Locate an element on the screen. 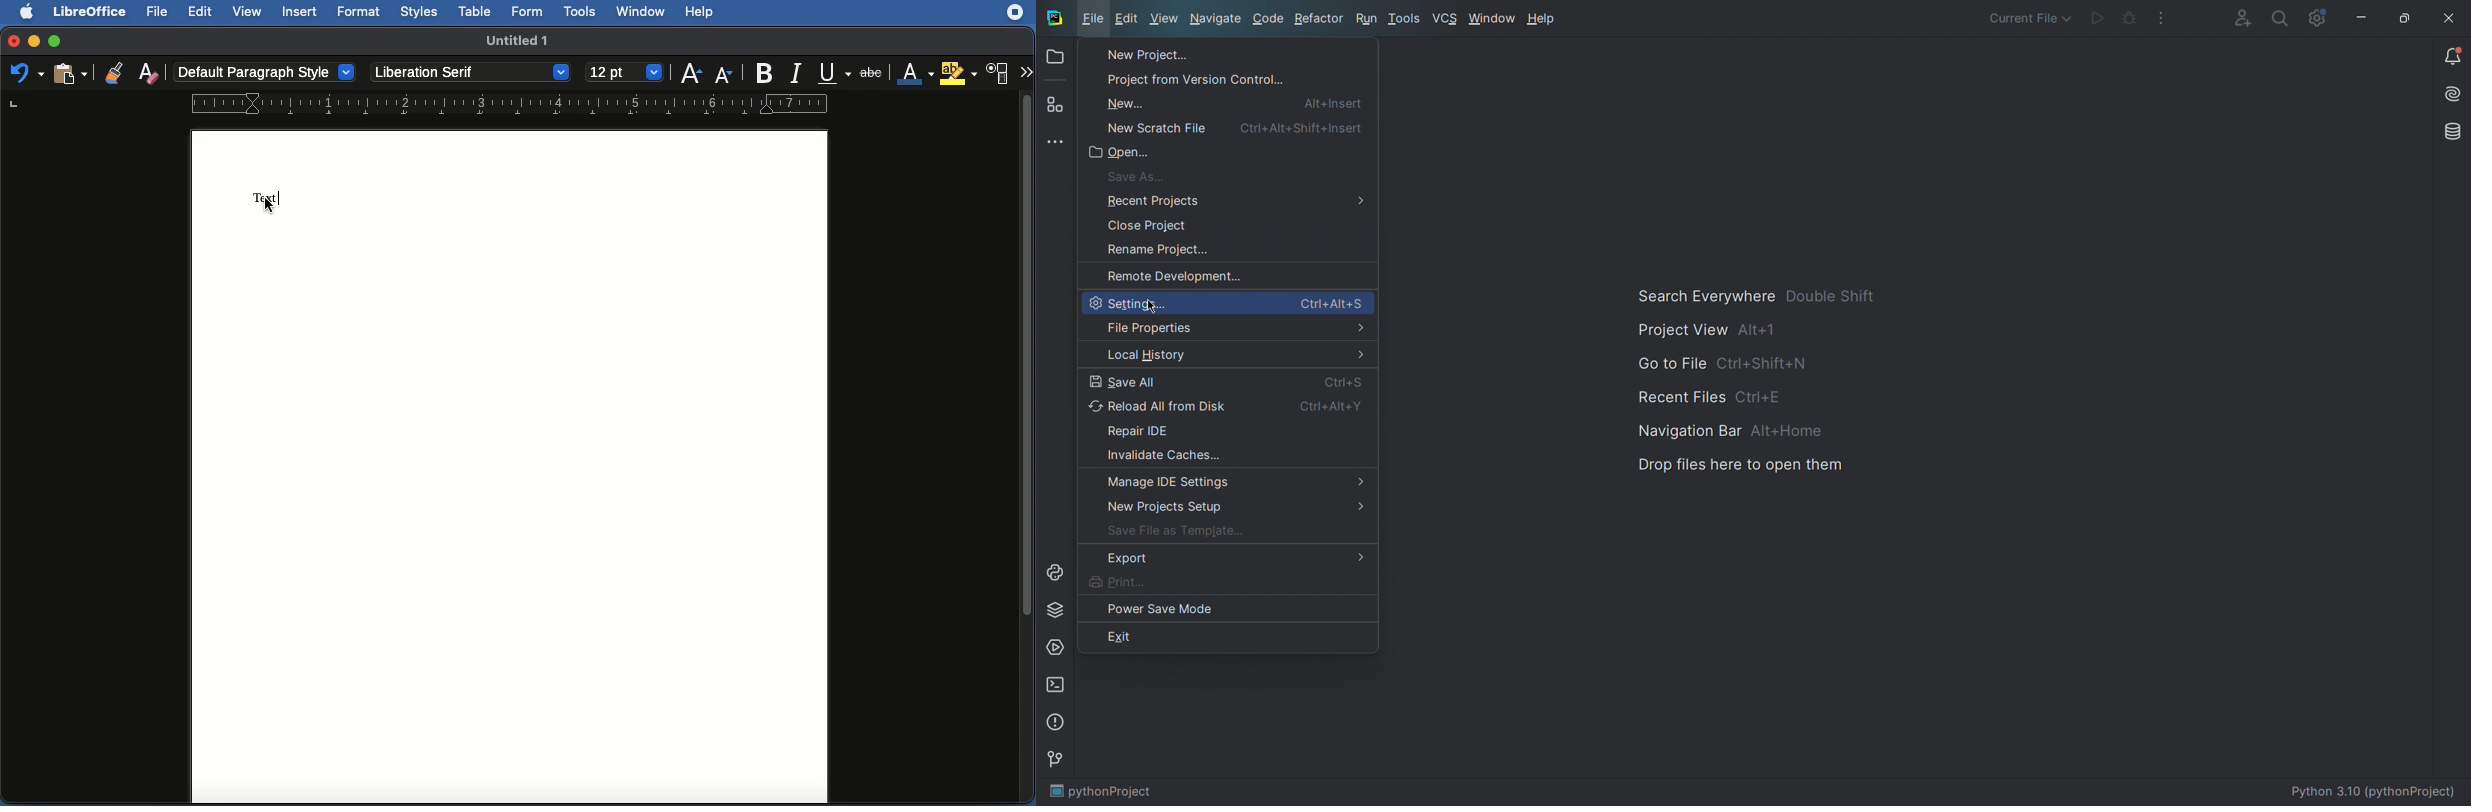  Styles is located at coordinates (418, 15).